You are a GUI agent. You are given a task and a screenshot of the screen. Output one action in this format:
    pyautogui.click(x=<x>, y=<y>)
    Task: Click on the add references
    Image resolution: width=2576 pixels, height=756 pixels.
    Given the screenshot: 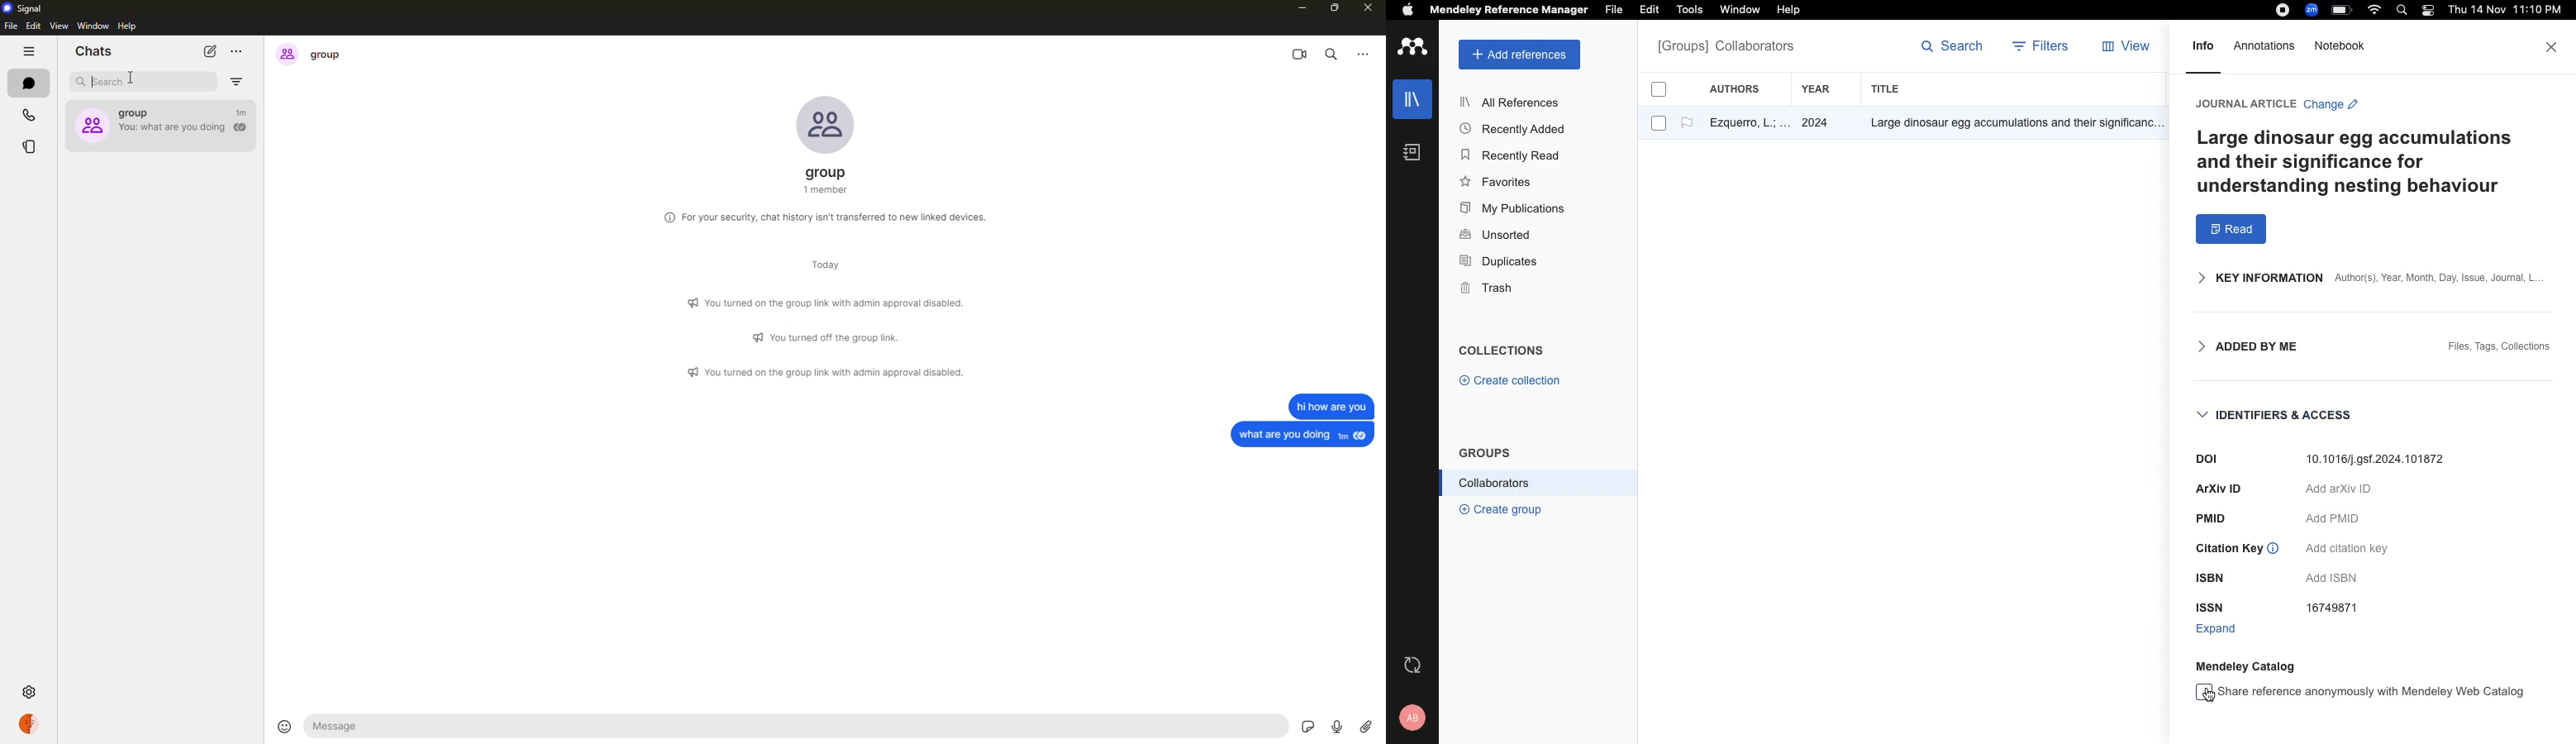 What is the action you would take?
    pyautogui.click(x=1520, y=55)
    